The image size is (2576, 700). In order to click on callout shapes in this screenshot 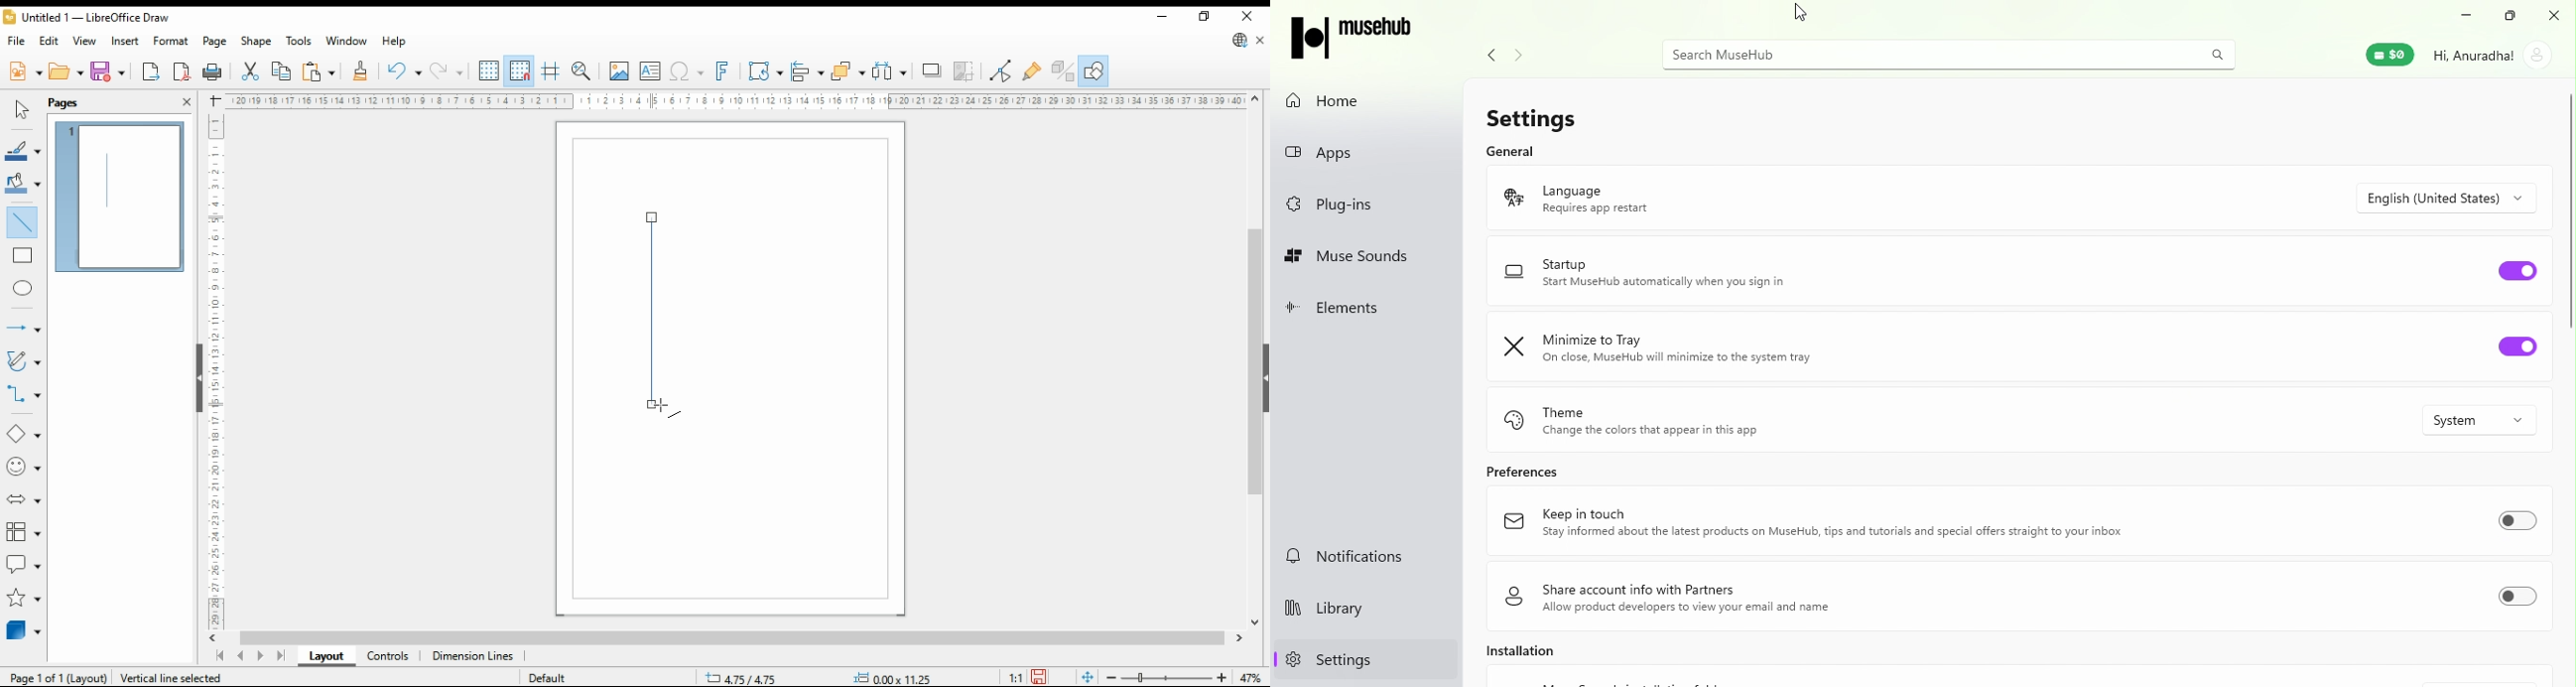, I will do `click(24, 564)`.